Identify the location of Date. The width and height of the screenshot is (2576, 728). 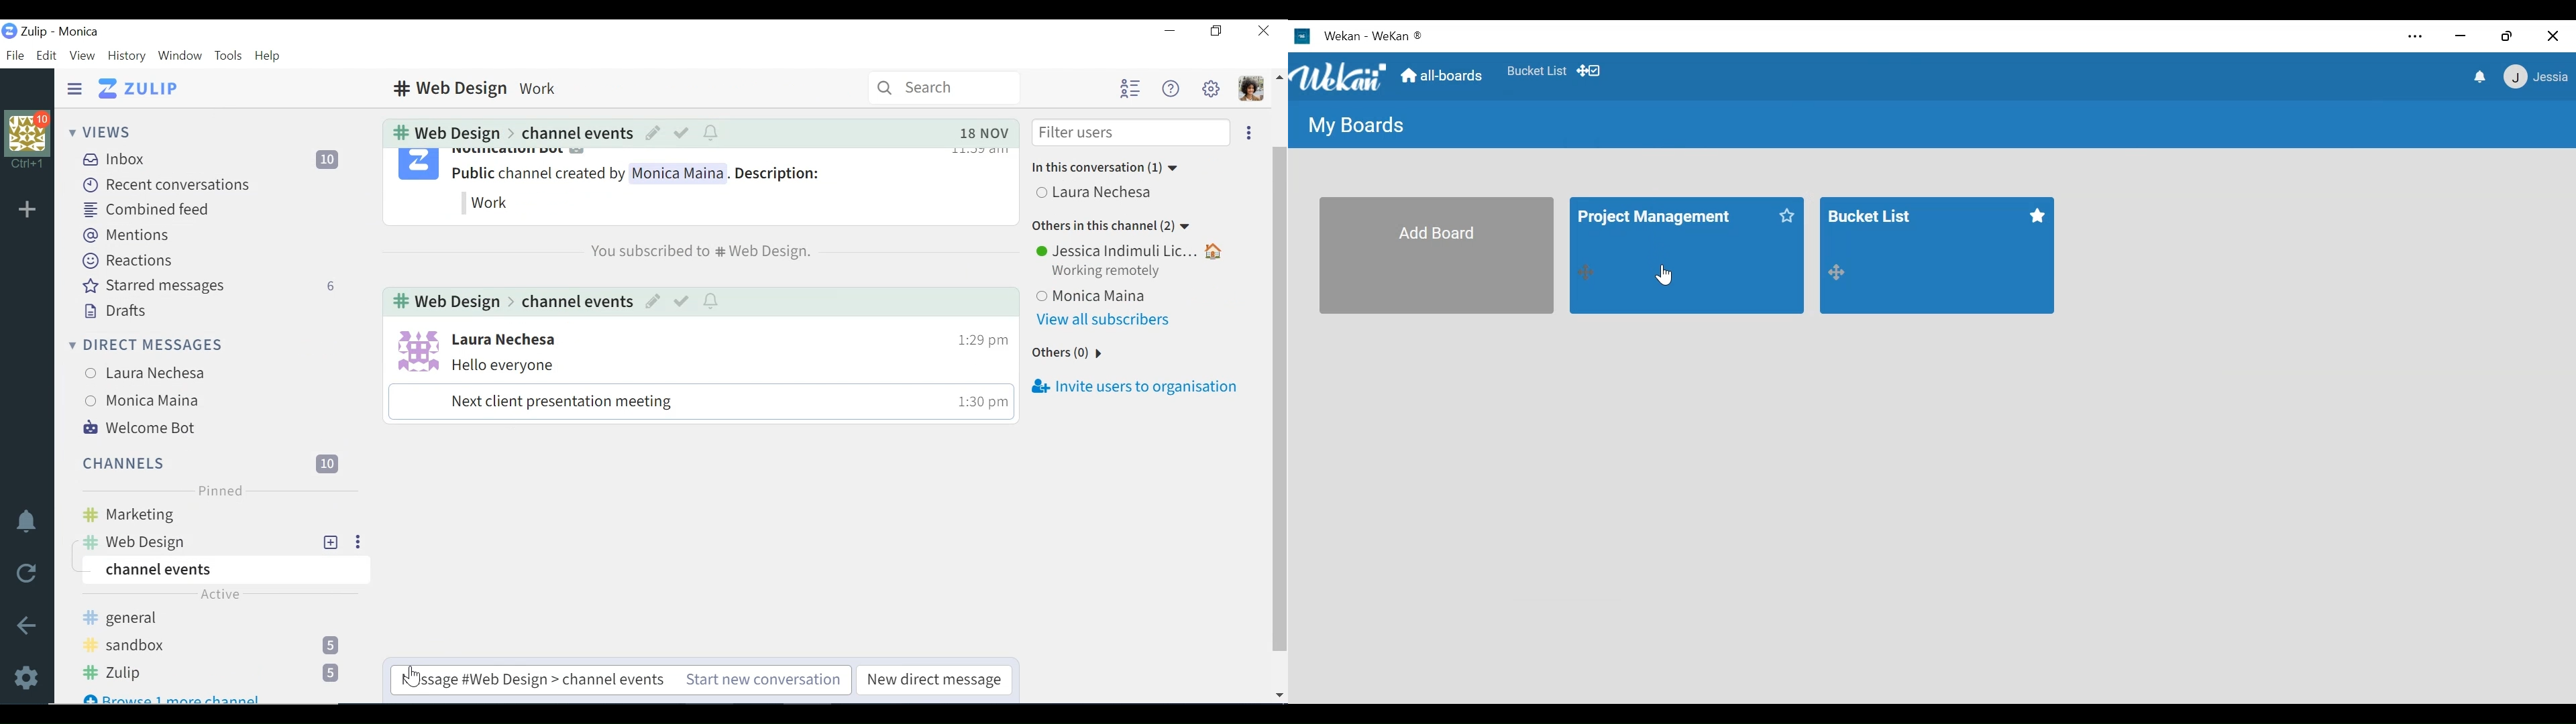
(984, 133).